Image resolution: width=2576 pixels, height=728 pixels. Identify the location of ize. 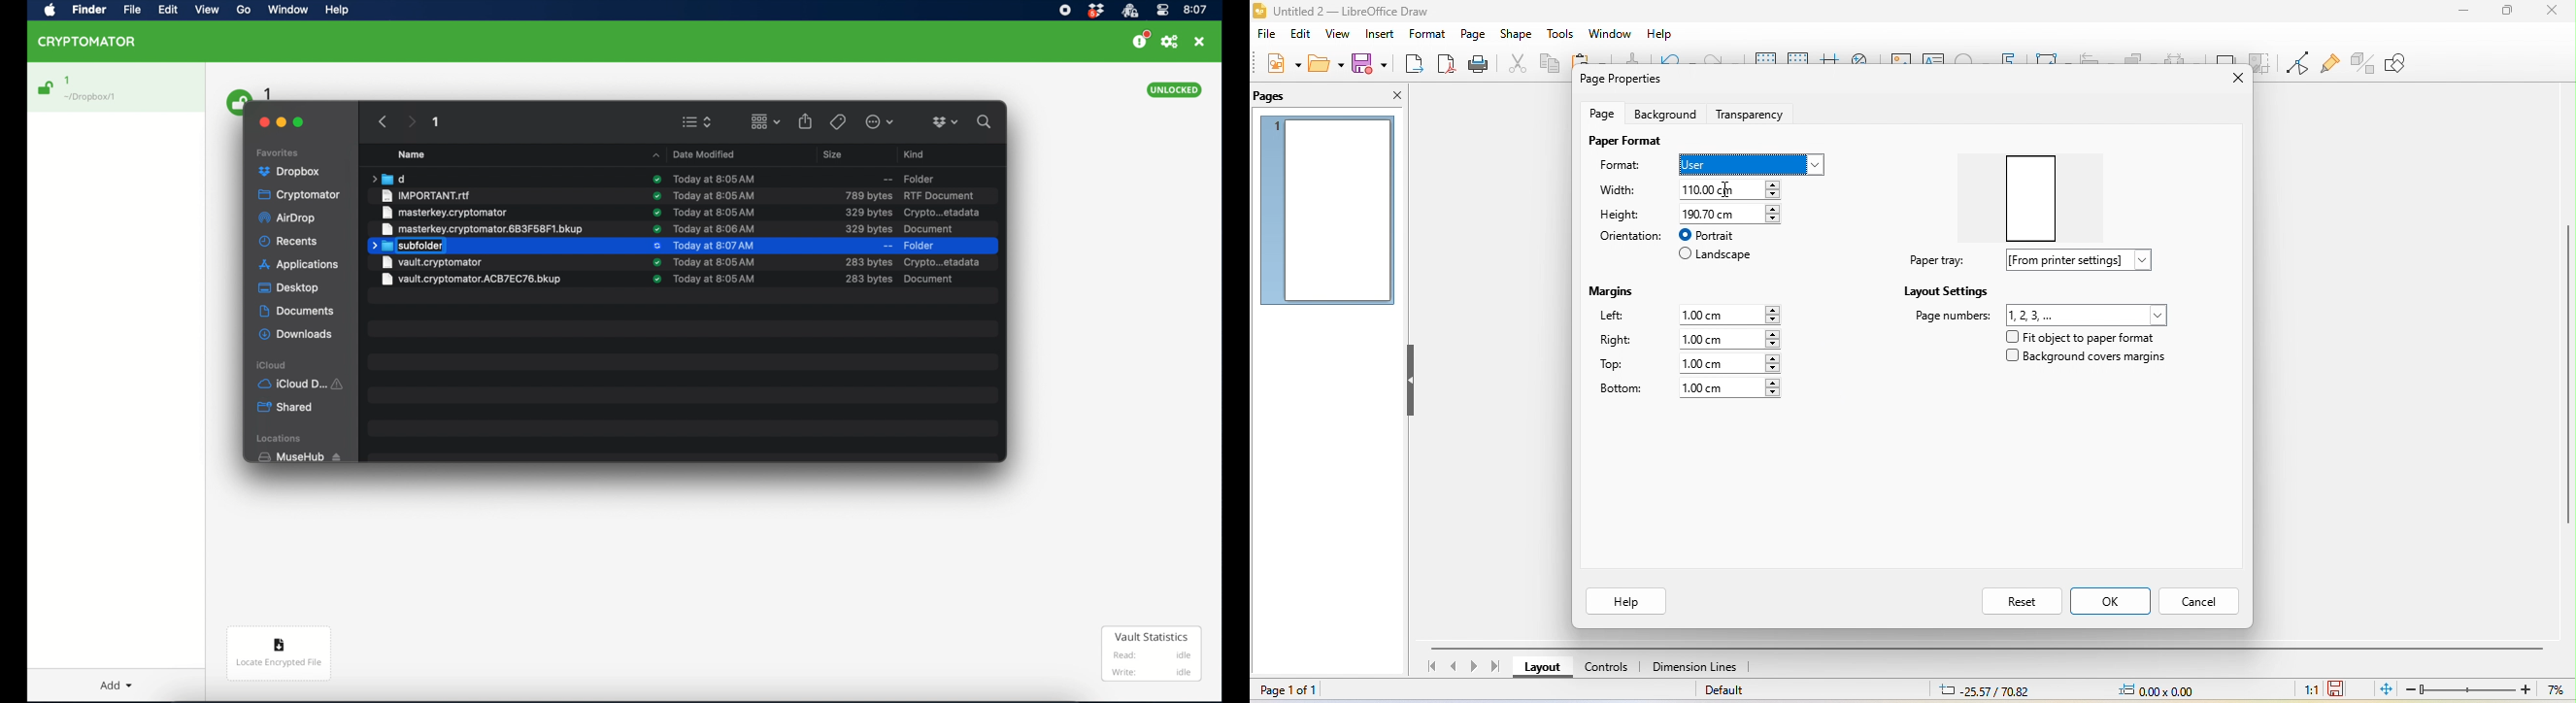
(868, 263).